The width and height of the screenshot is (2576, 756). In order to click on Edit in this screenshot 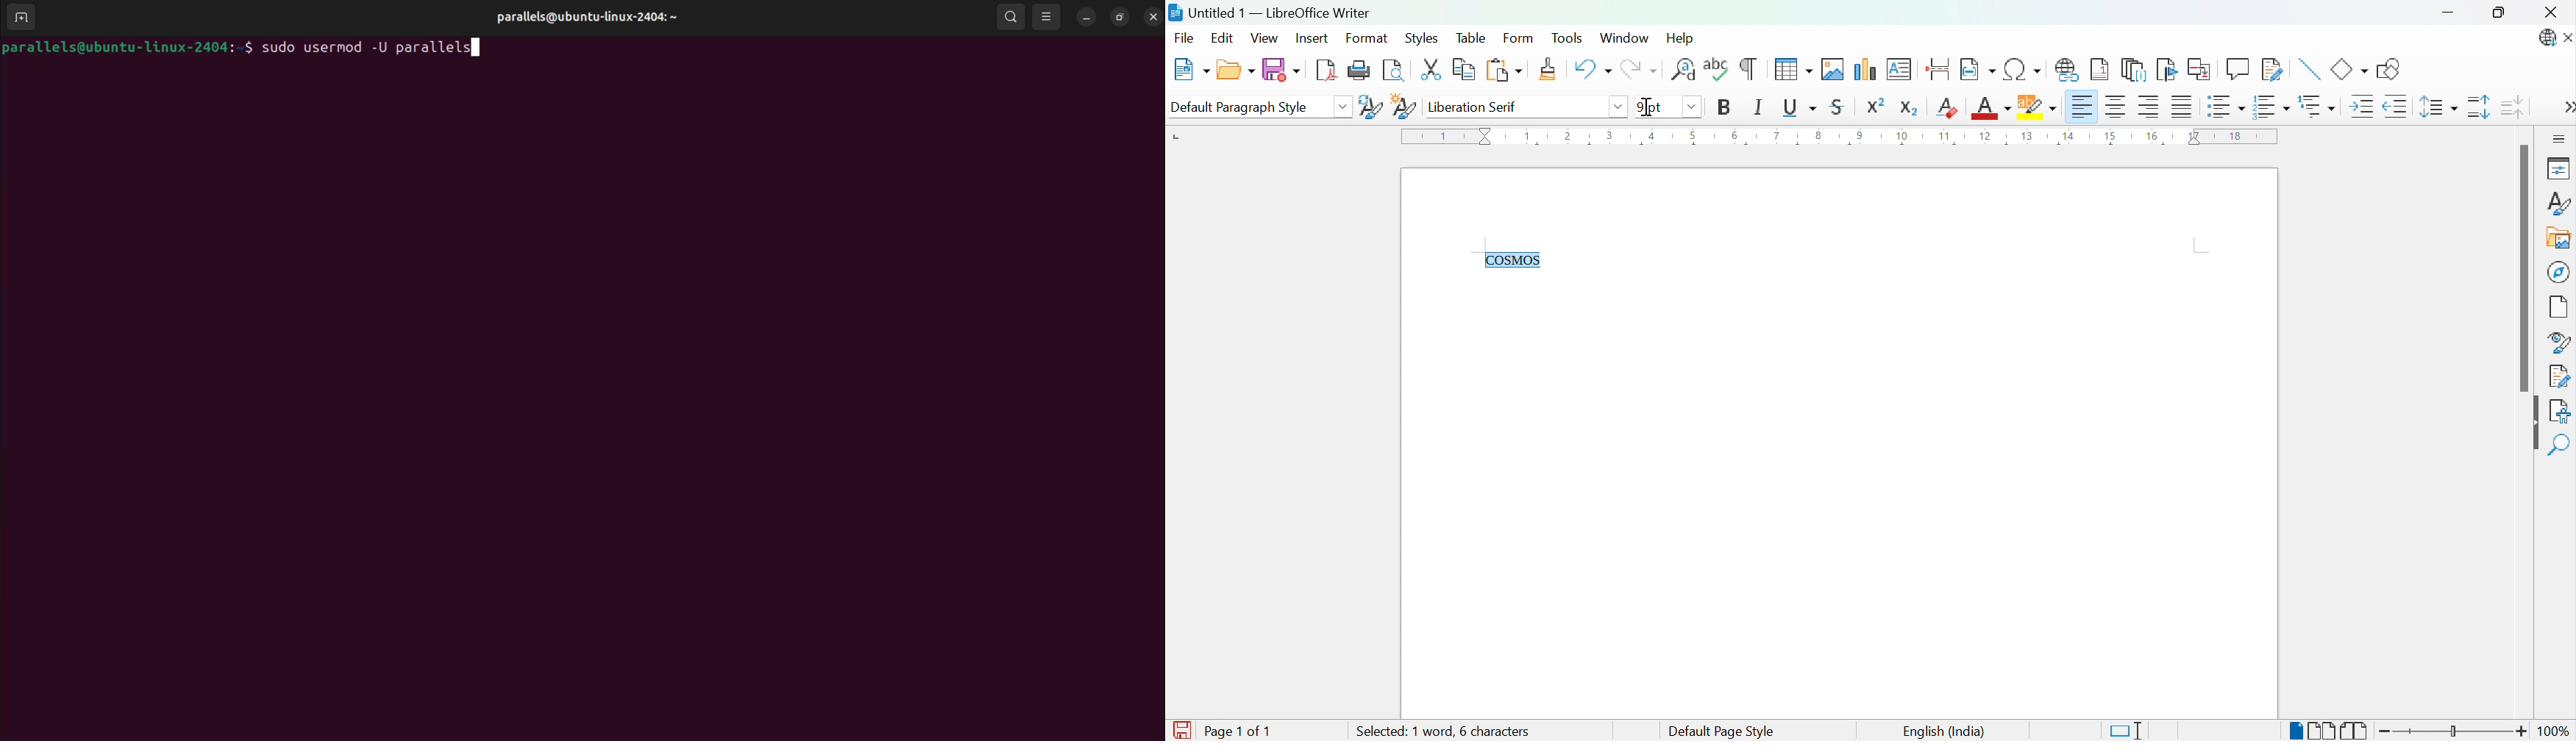, I will do `click(1223, 38)`.